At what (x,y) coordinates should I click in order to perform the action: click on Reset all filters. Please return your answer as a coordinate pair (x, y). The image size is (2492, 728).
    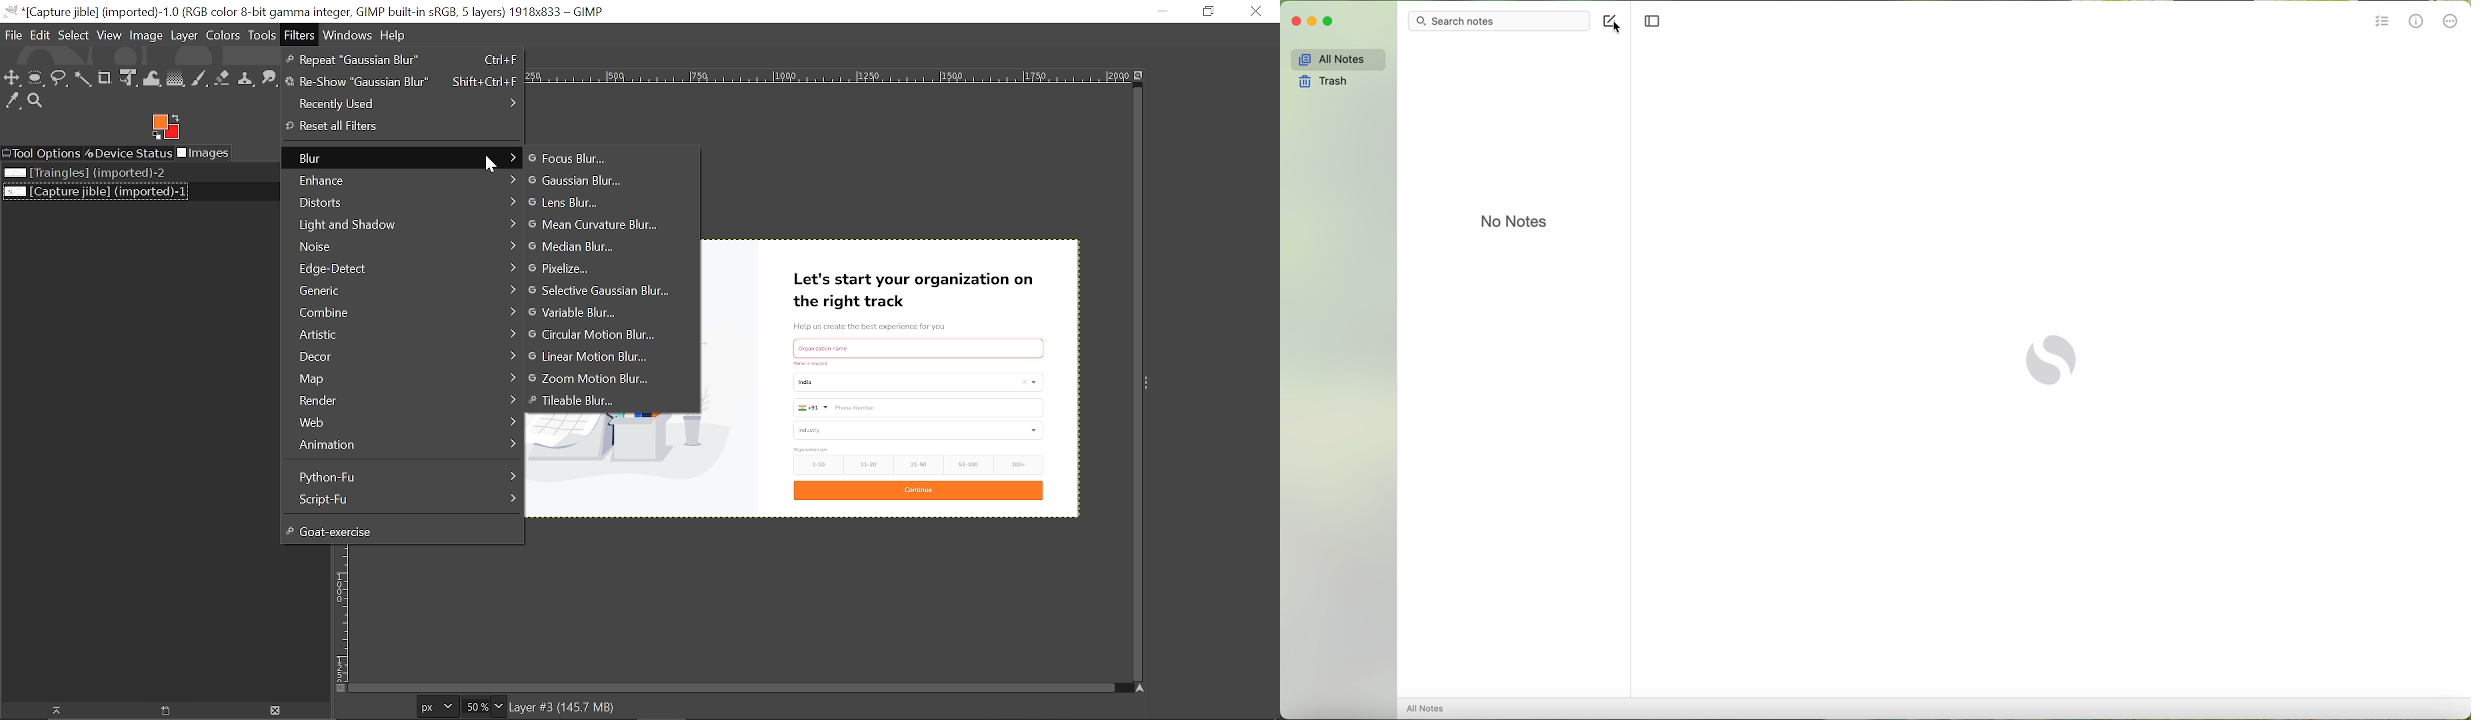
    Looking at the image, I should click on (398, 126).